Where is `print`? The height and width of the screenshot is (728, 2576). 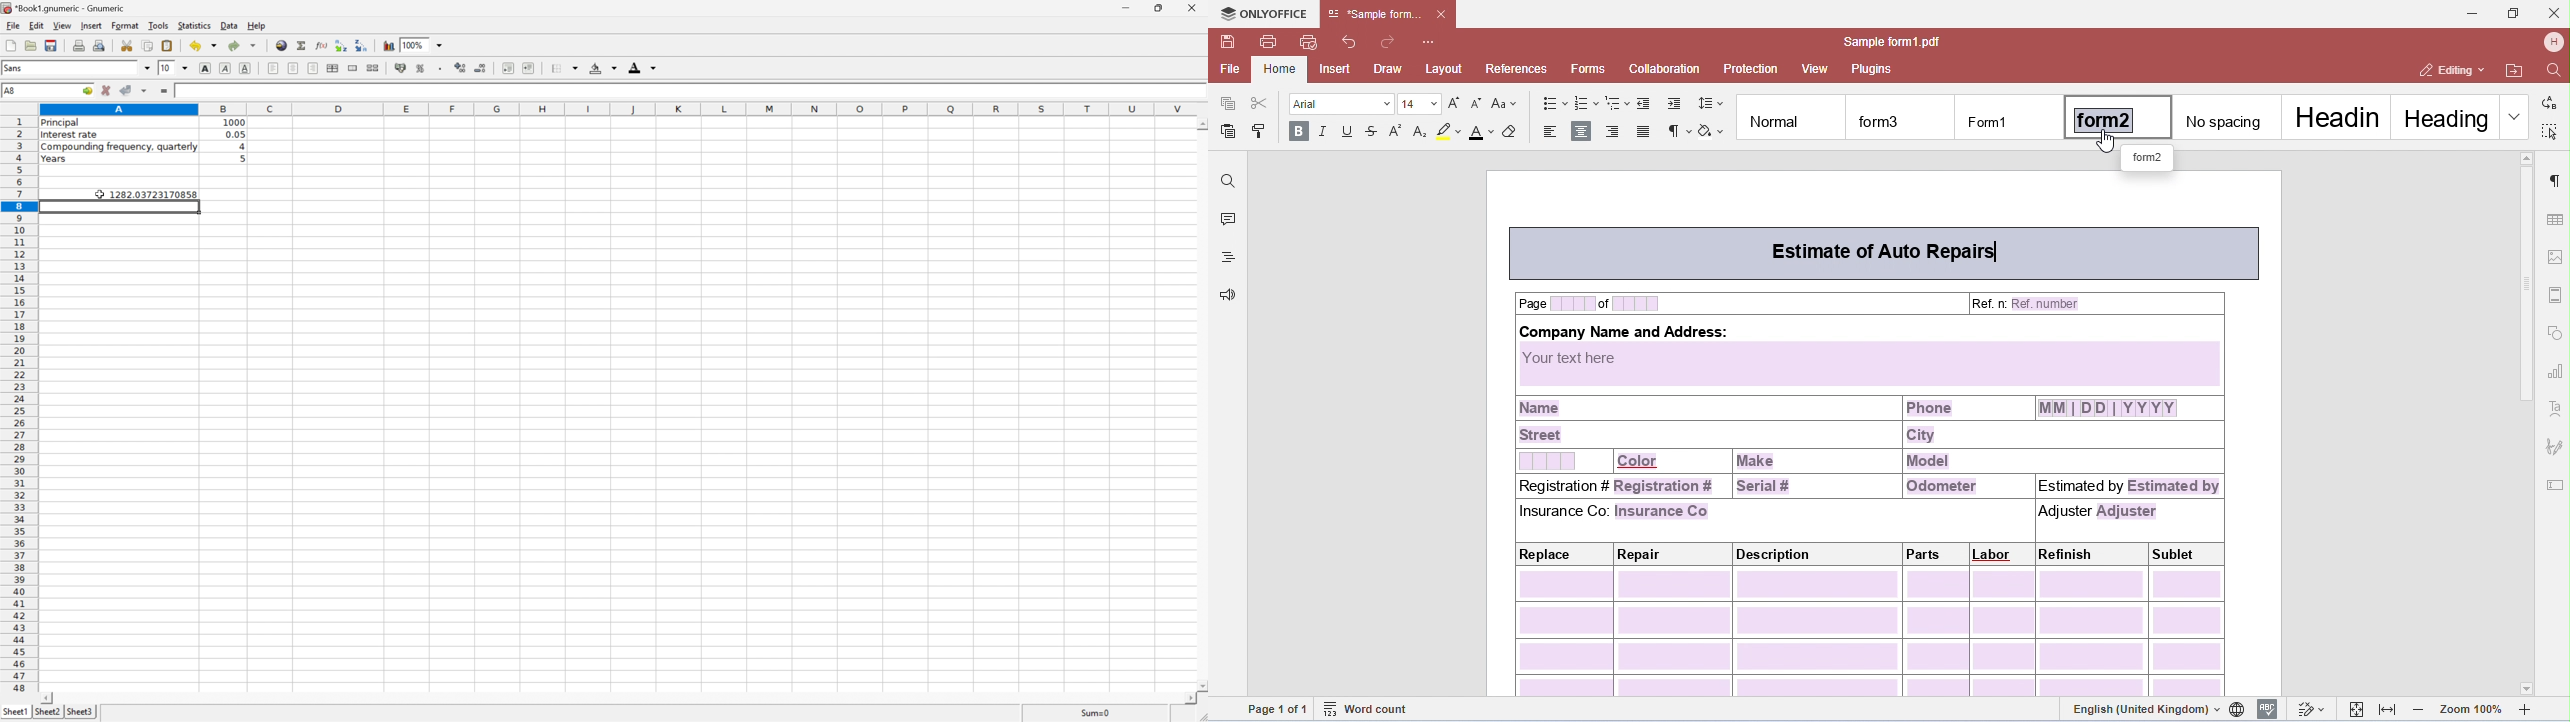
print is located at coordinates (79, 45).